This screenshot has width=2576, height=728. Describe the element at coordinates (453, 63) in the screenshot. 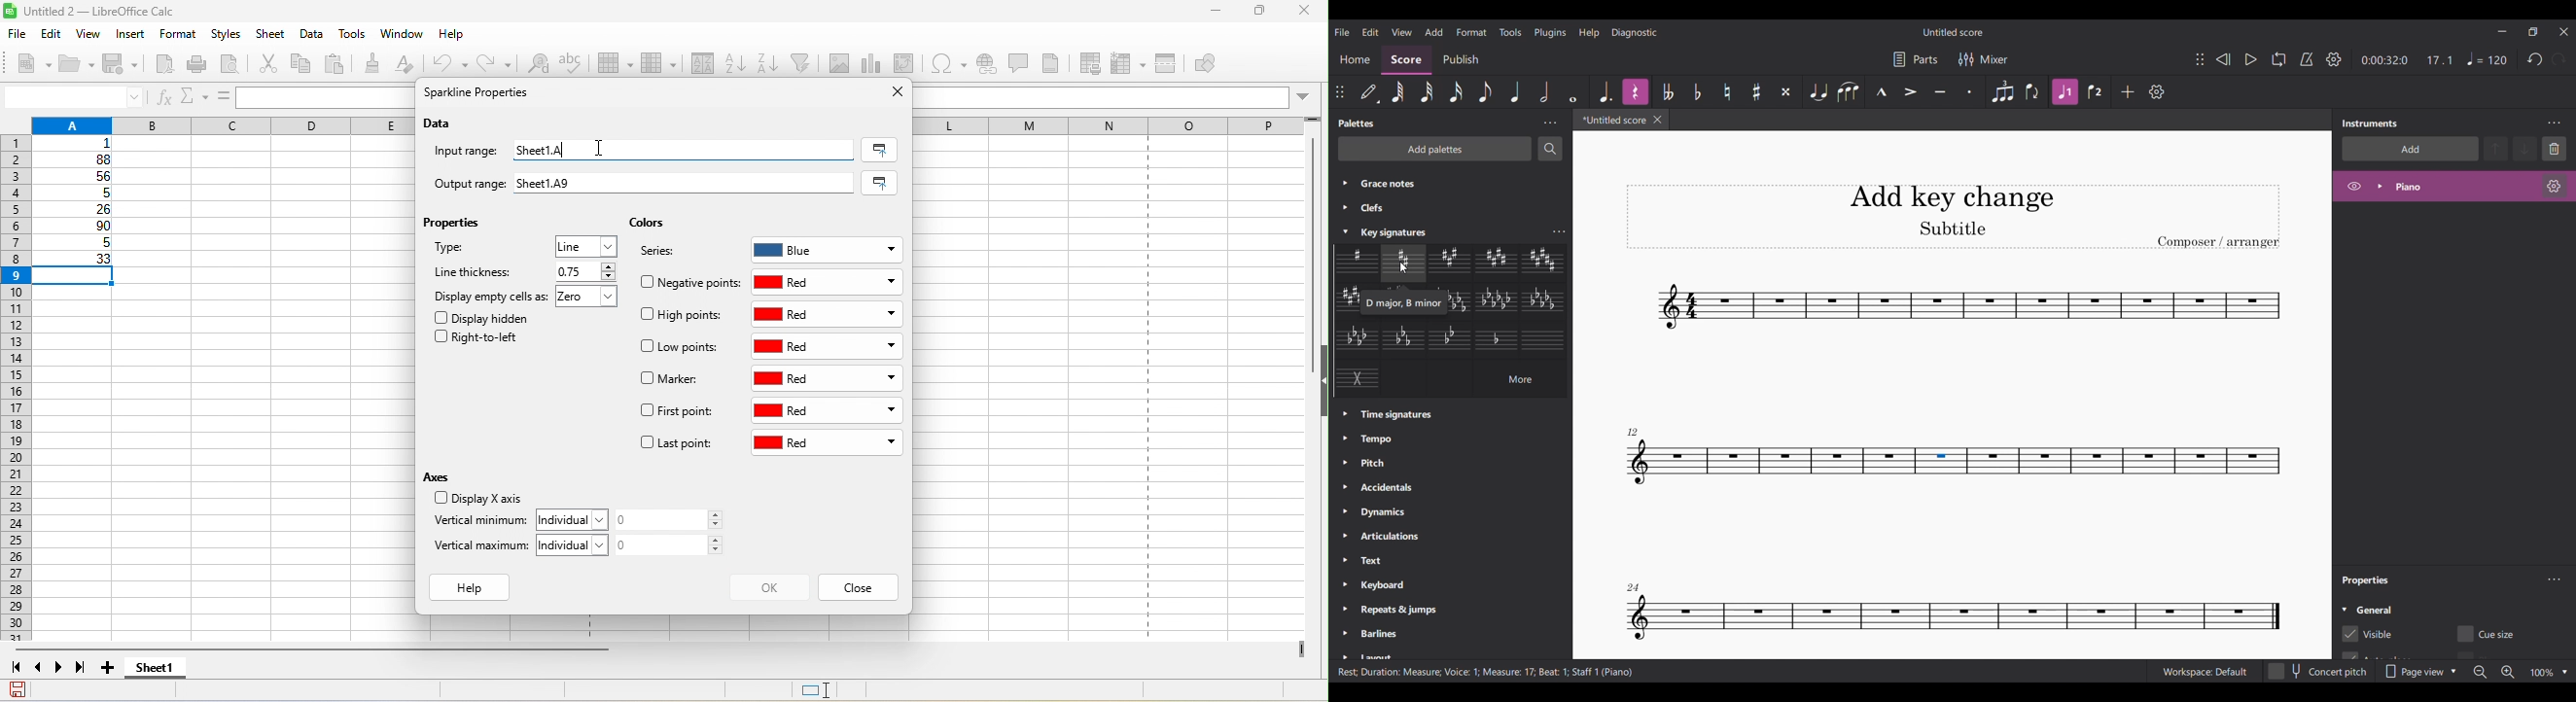

I see `undo` at that location.